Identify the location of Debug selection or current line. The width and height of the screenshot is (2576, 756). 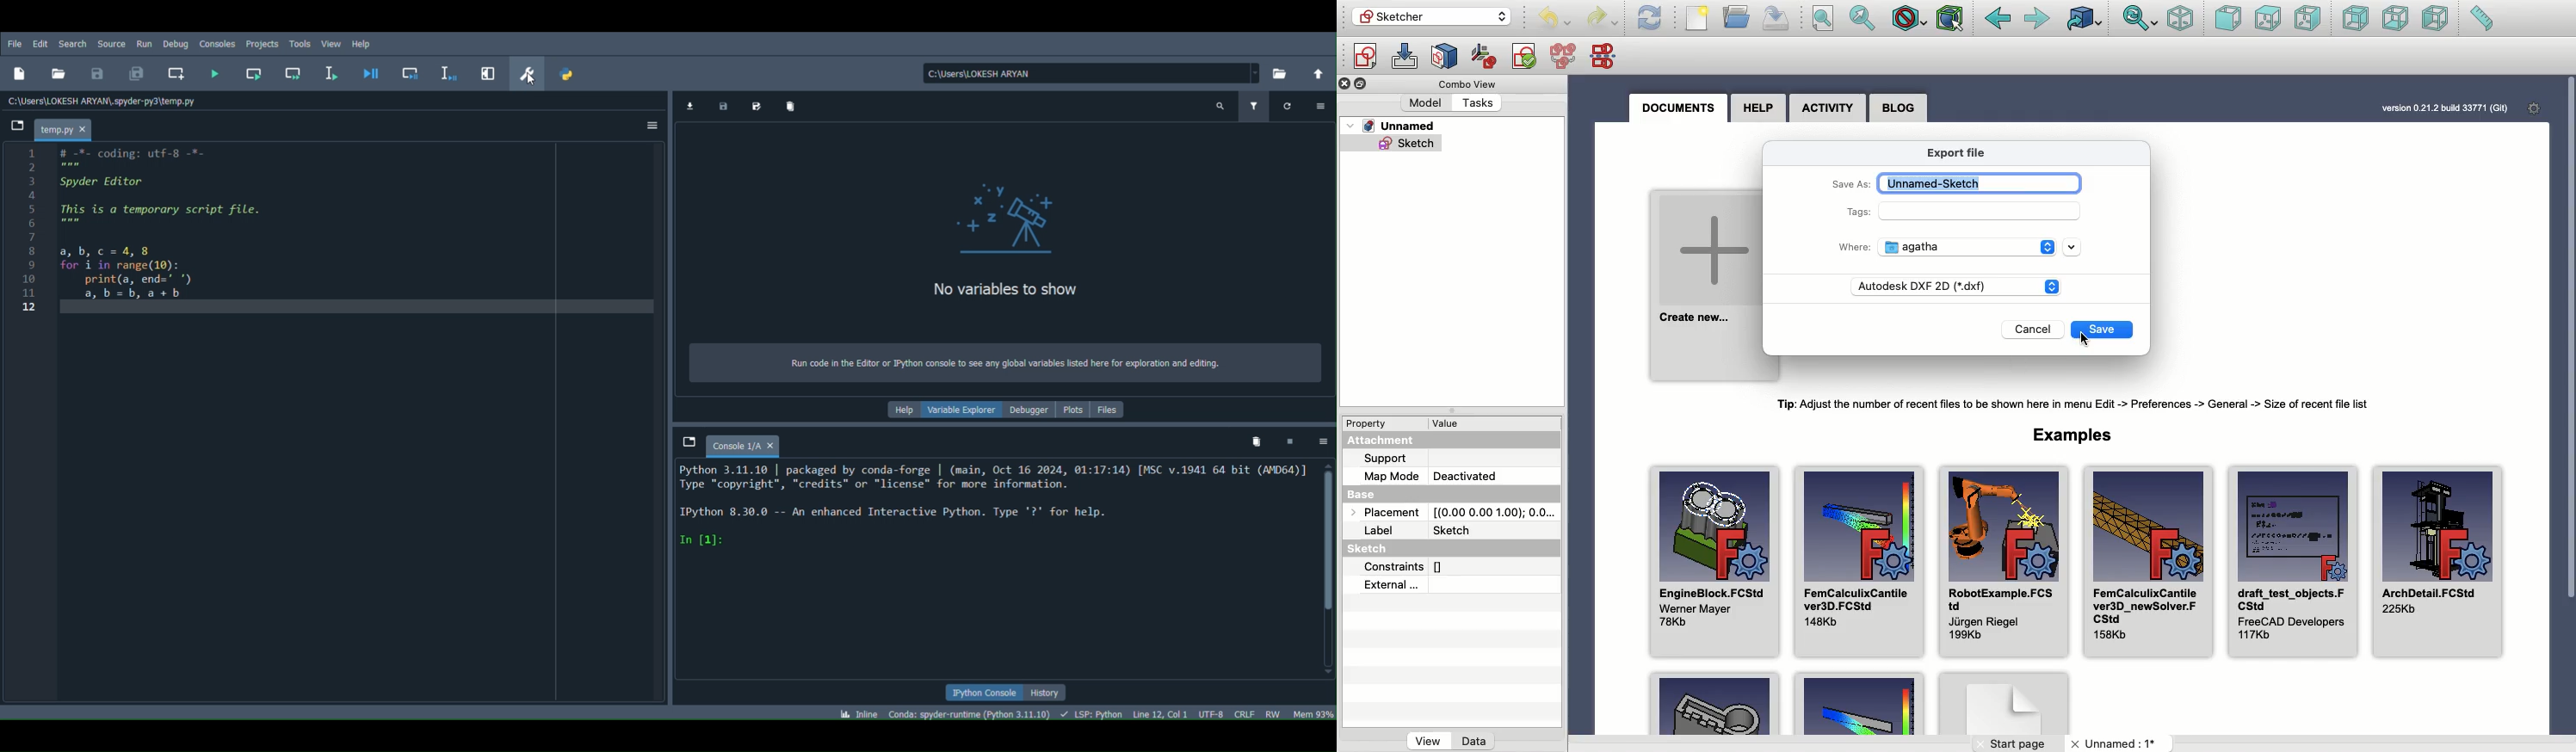
(444, 71).